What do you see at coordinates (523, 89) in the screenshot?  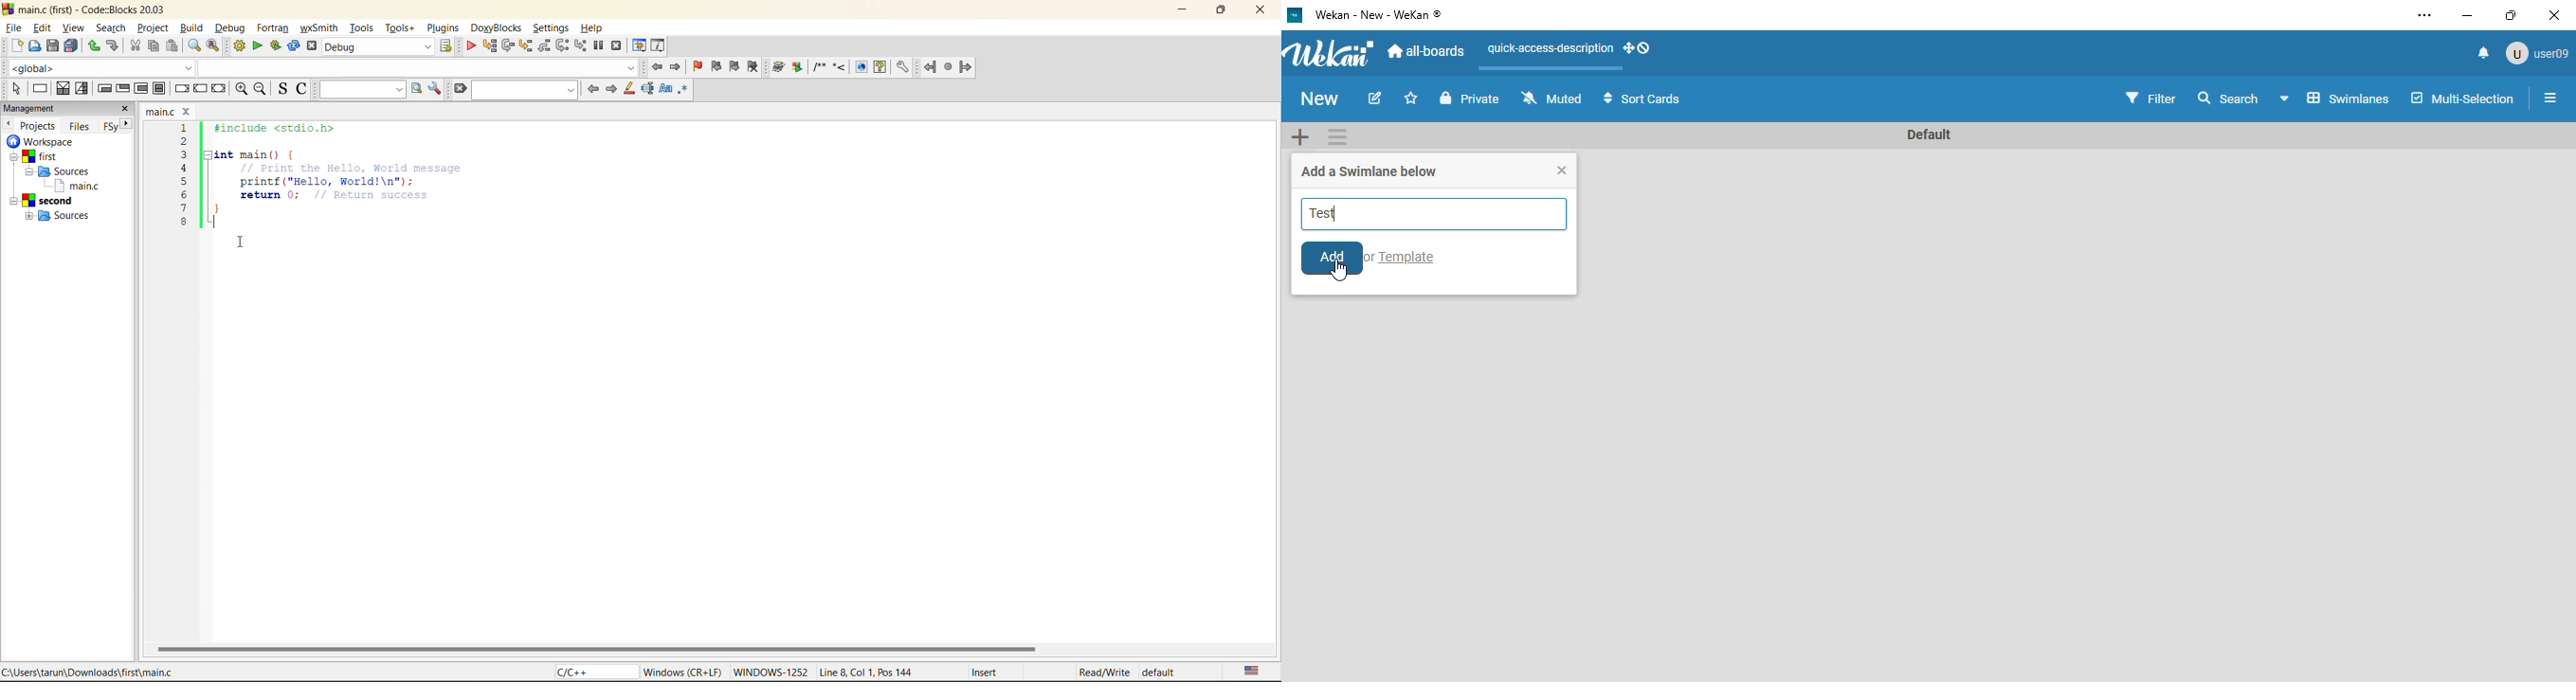 I see `search` at bounding box center [523, 89].